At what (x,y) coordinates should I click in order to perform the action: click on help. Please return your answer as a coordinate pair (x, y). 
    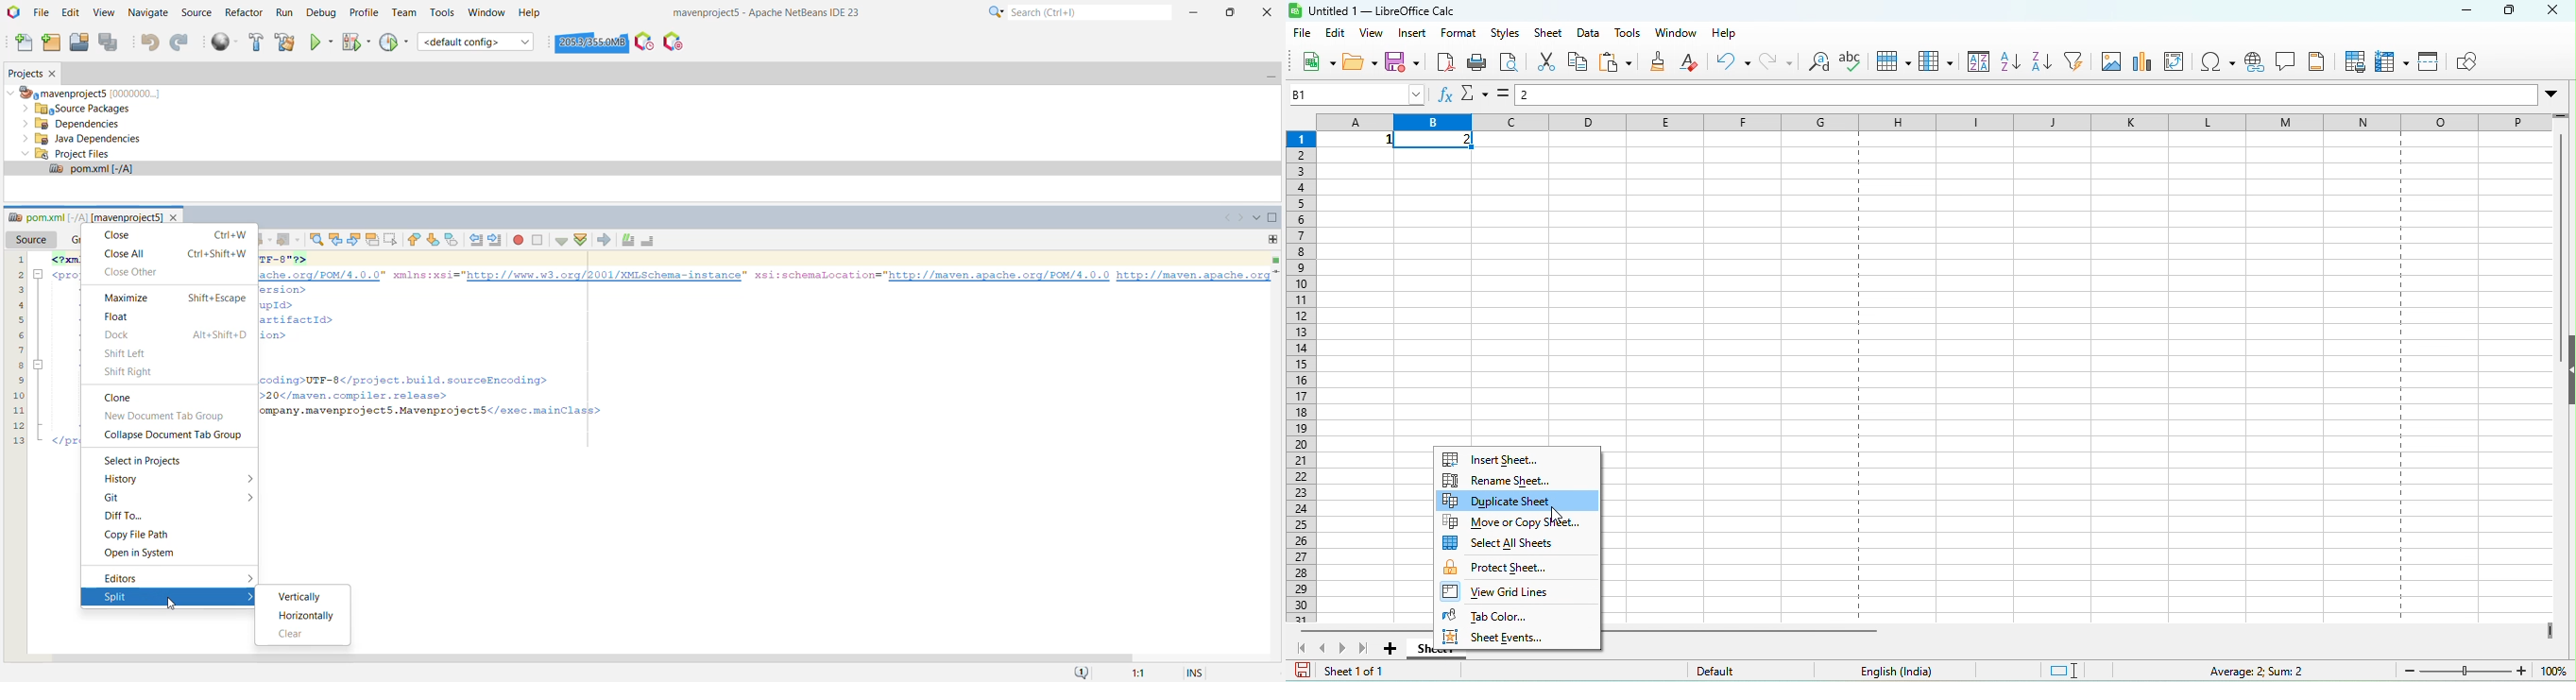
    Looking at the image, I should click on (1728, 35).